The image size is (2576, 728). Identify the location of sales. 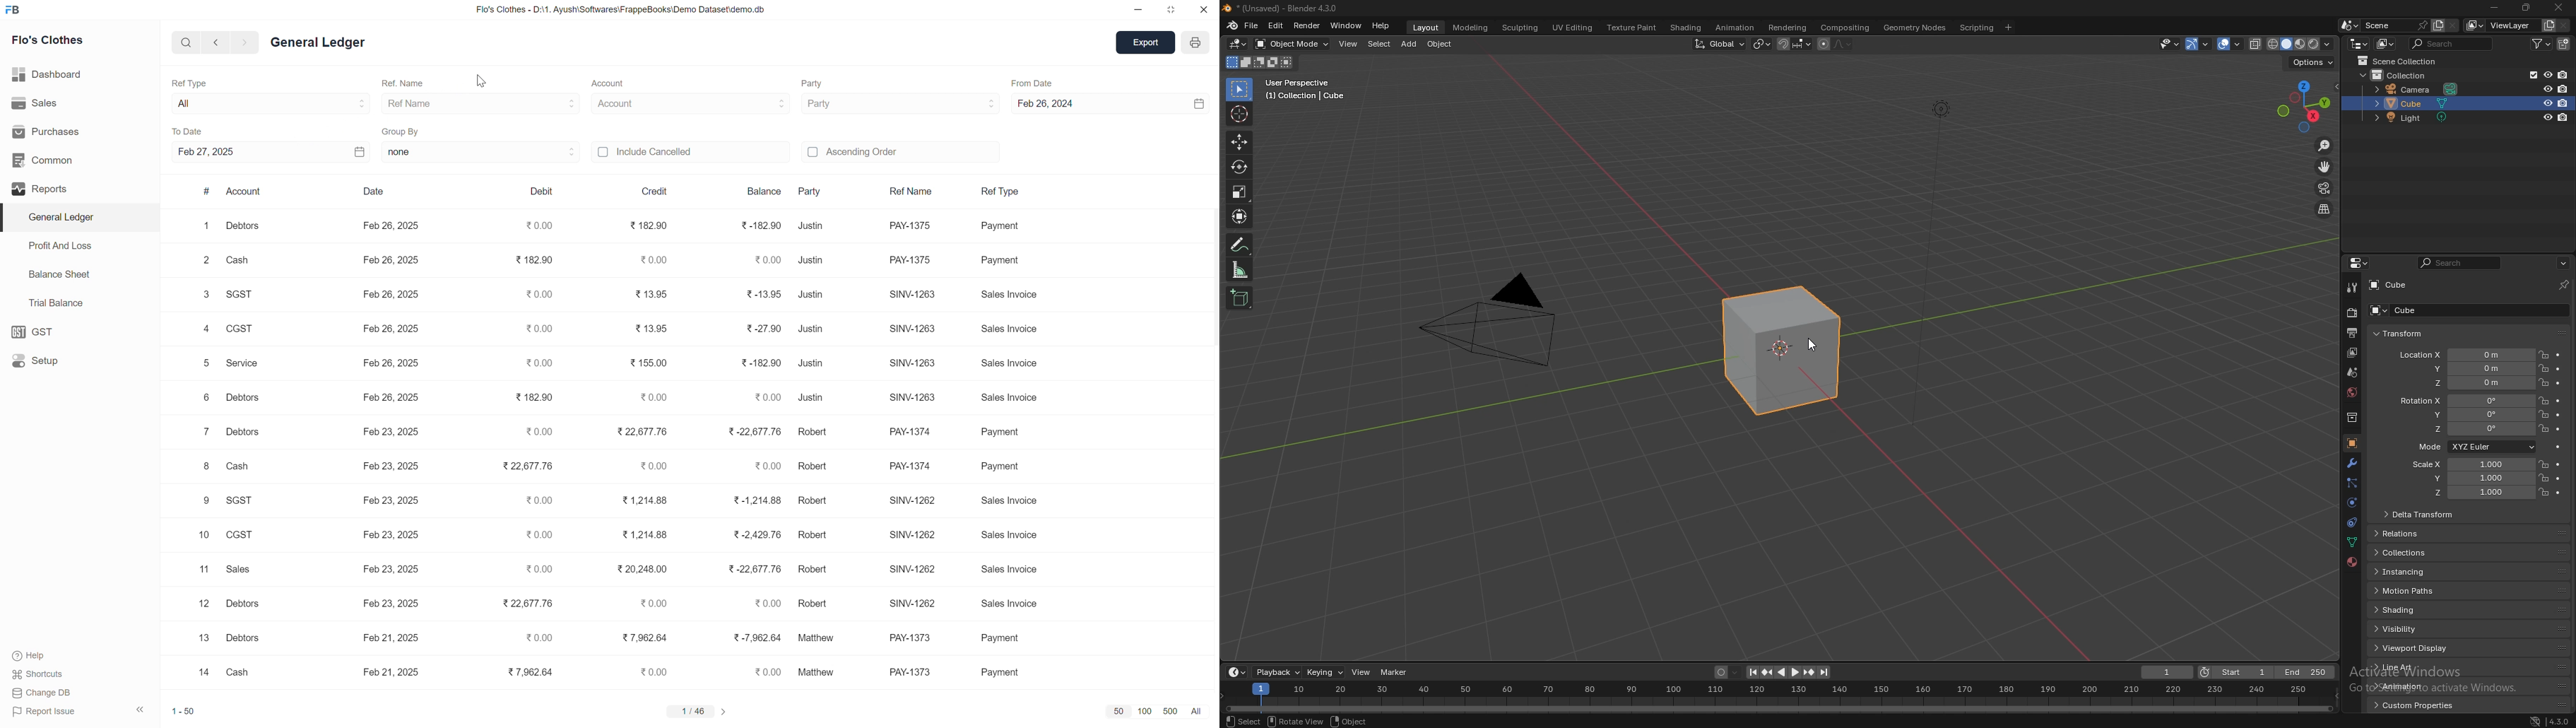
(78, 103).